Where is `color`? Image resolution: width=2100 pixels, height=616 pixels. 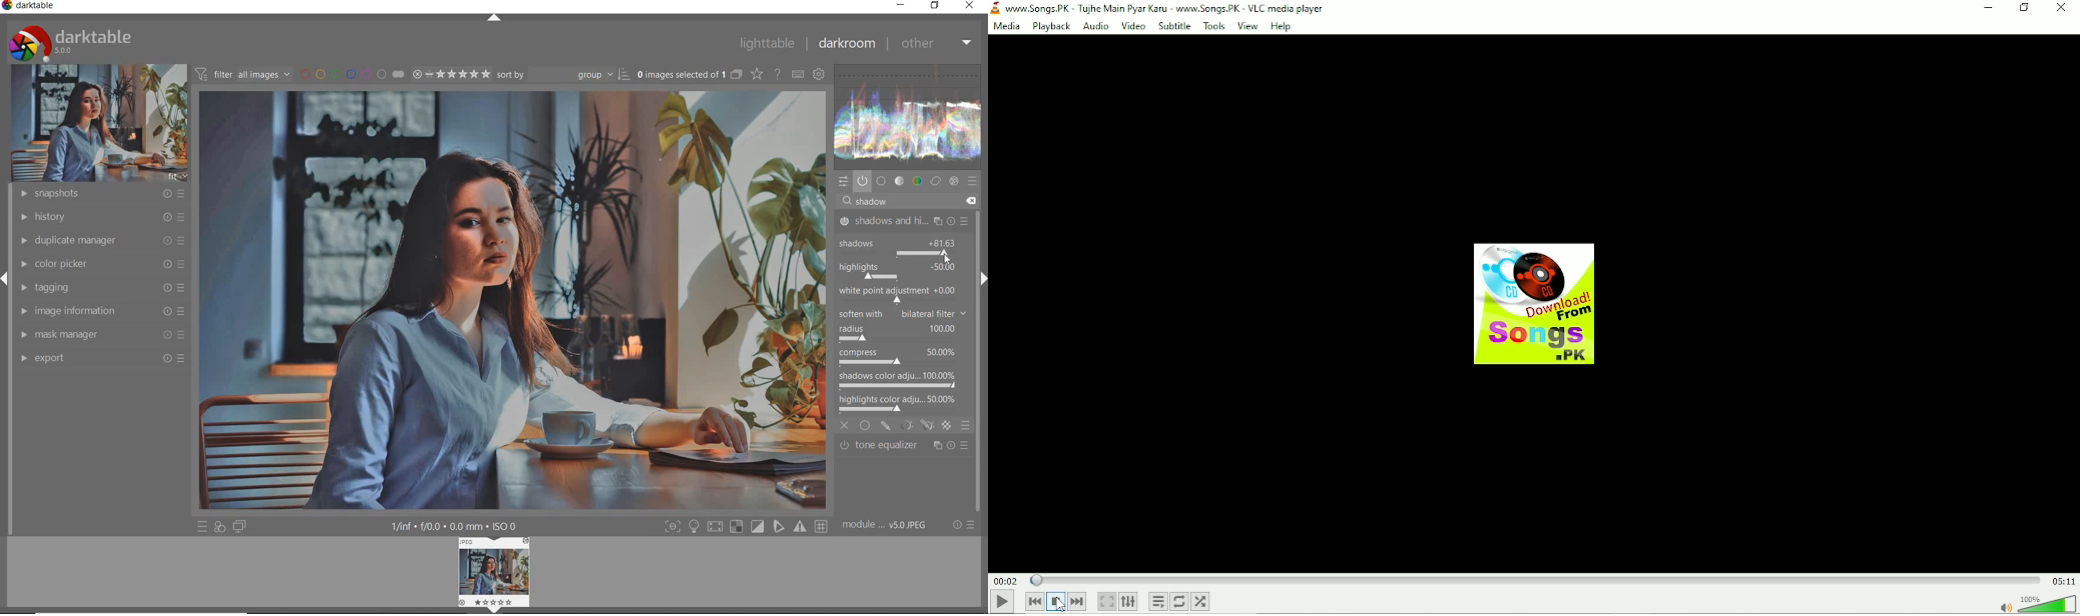 color is located at coordinates (916, 181).